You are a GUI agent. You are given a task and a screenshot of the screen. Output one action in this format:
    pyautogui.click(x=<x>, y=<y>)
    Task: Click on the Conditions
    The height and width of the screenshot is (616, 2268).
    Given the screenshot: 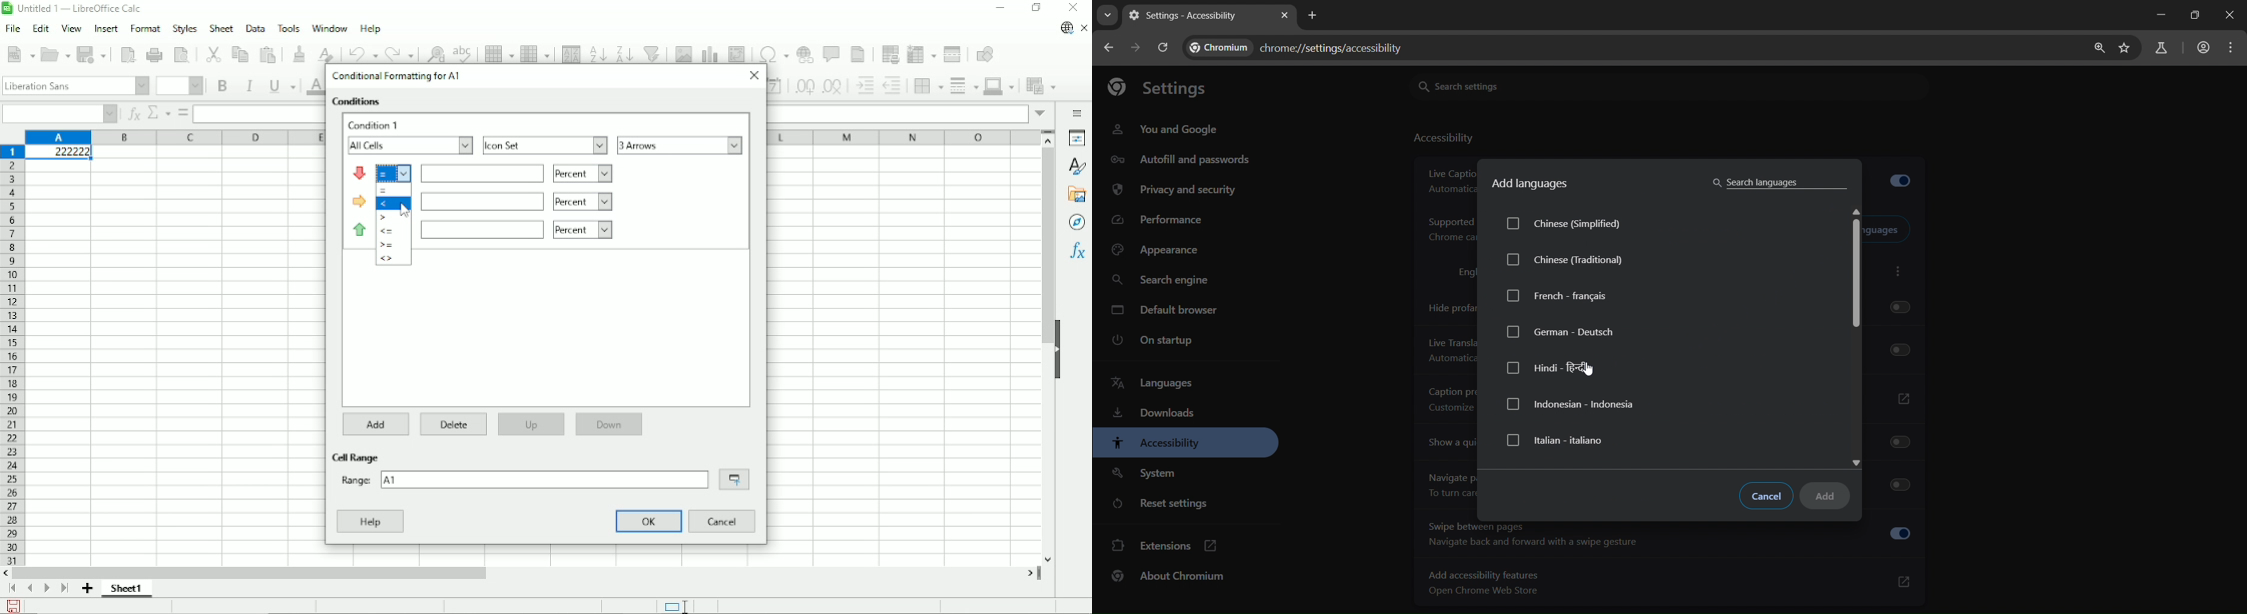 What is the action you would take?
    pyautogui.click(x=358, y=102)
    